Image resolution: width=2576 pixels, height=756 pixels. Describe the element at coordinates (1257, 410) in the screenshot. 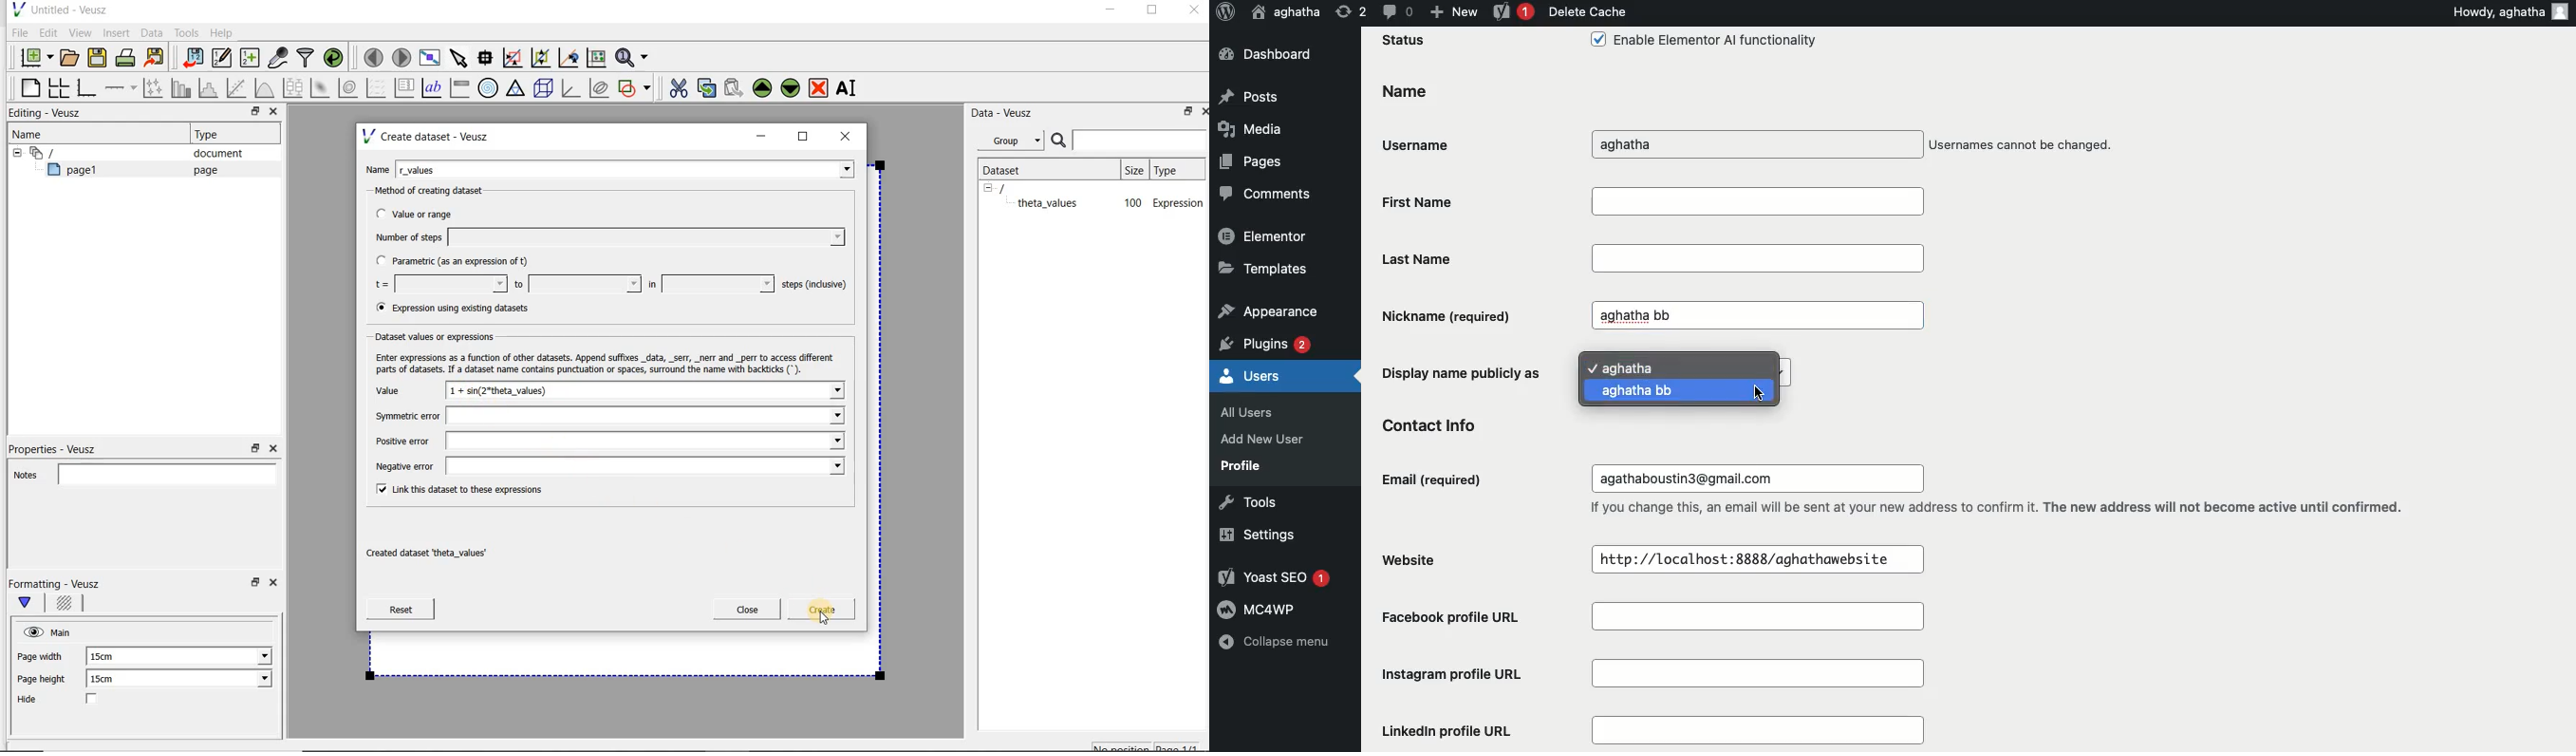

I see `All Users` at that location.